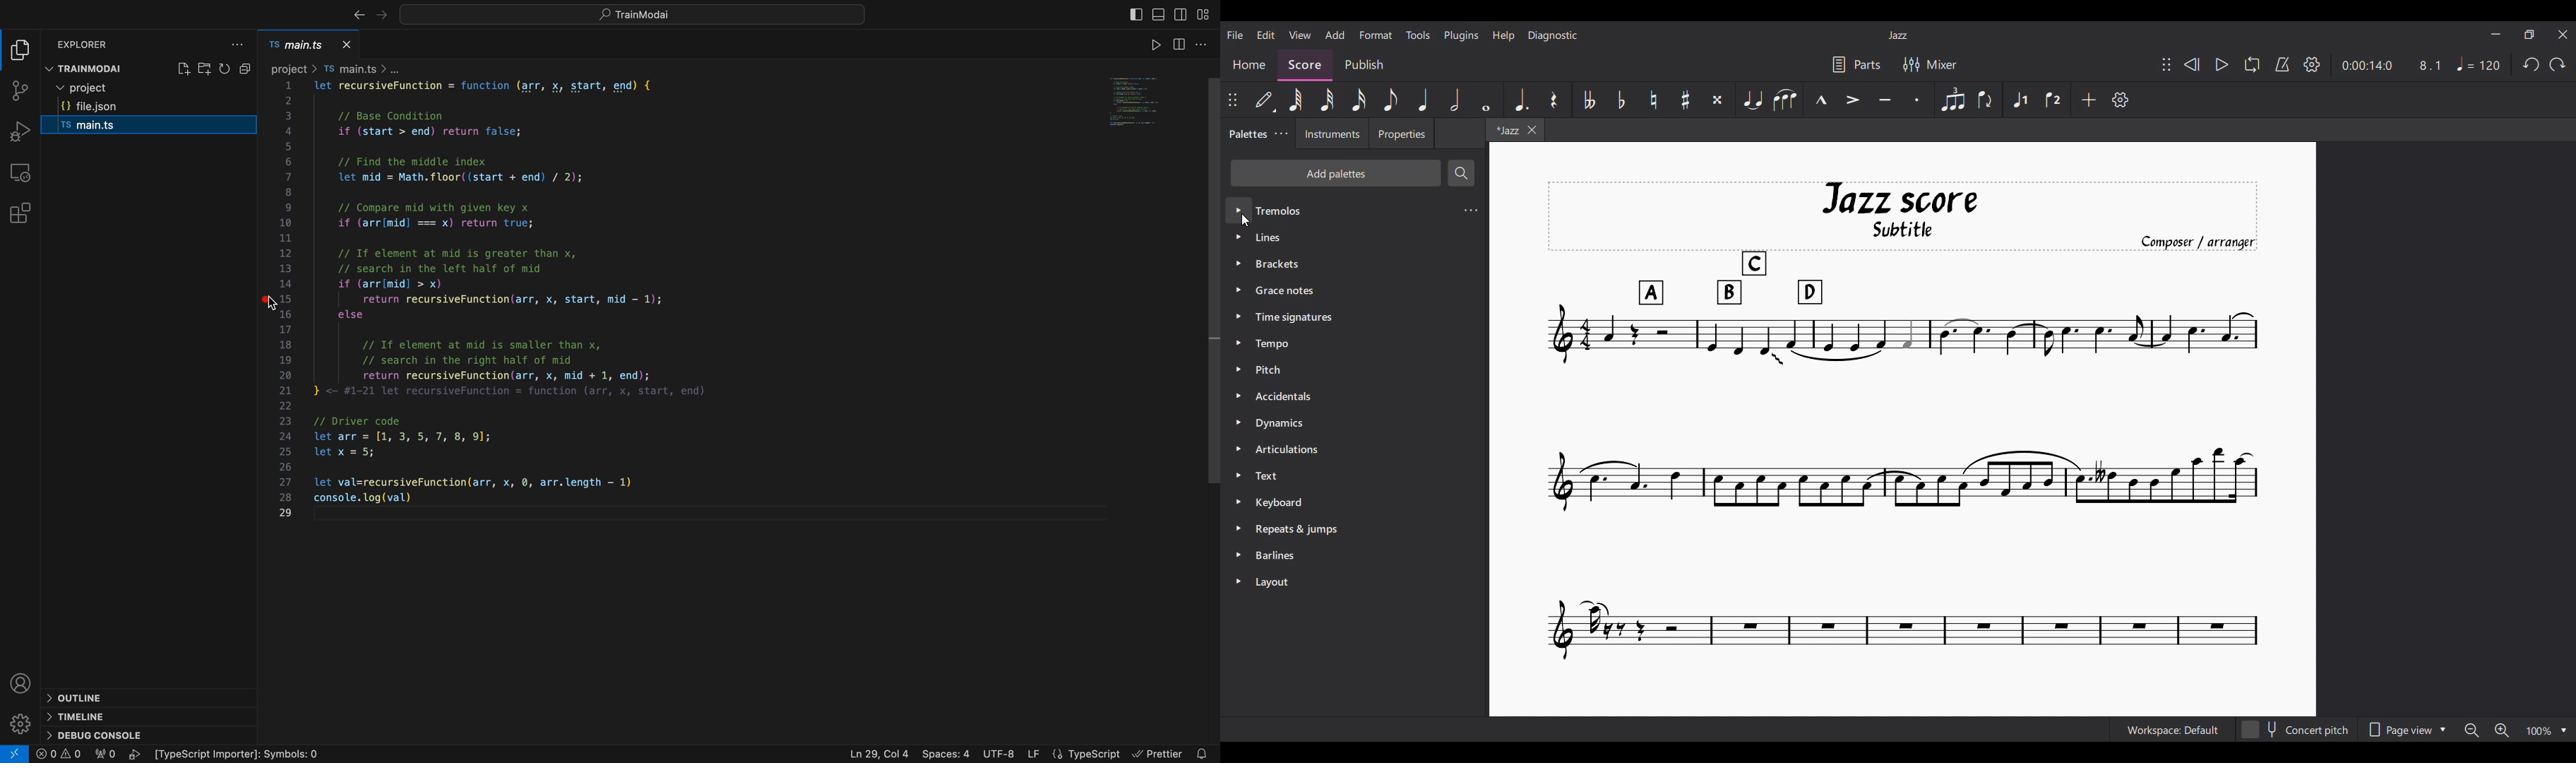  I want to click on Lines, so click(1353, 237).